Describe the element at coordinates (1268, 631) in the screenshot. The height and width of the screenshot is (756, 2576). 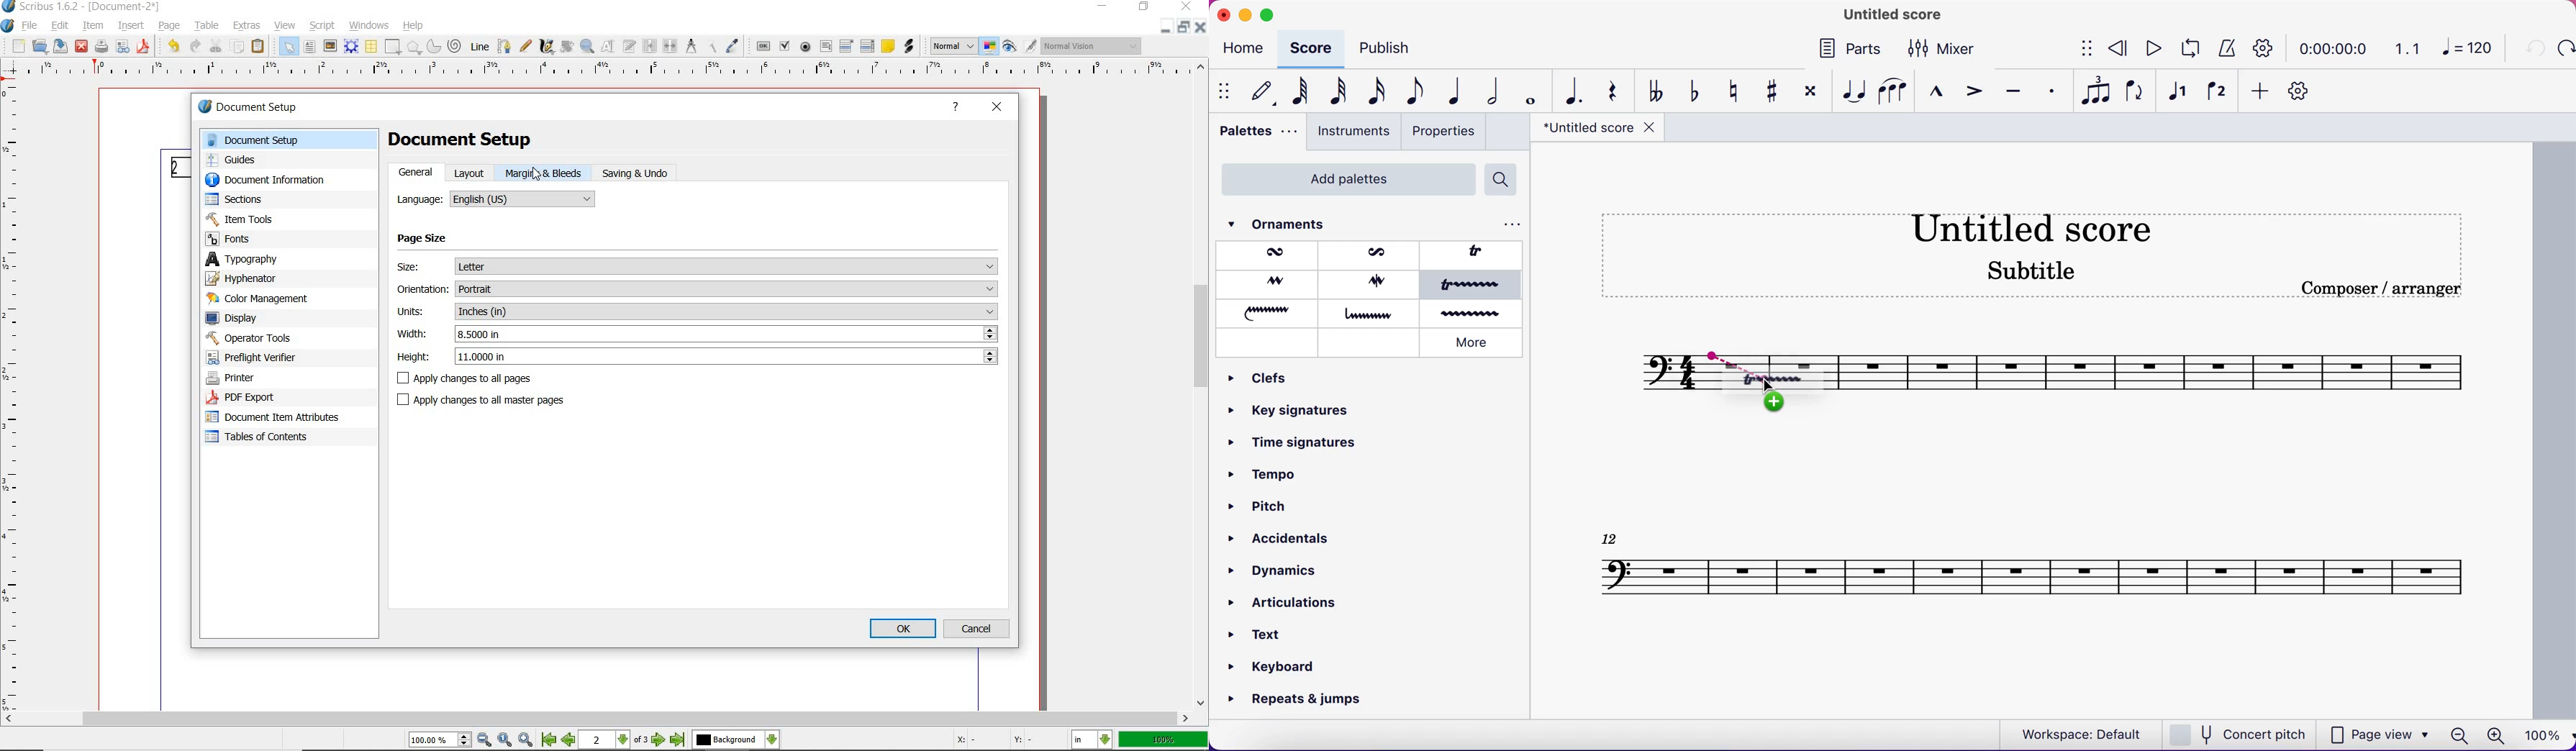
I see `text` at that location.